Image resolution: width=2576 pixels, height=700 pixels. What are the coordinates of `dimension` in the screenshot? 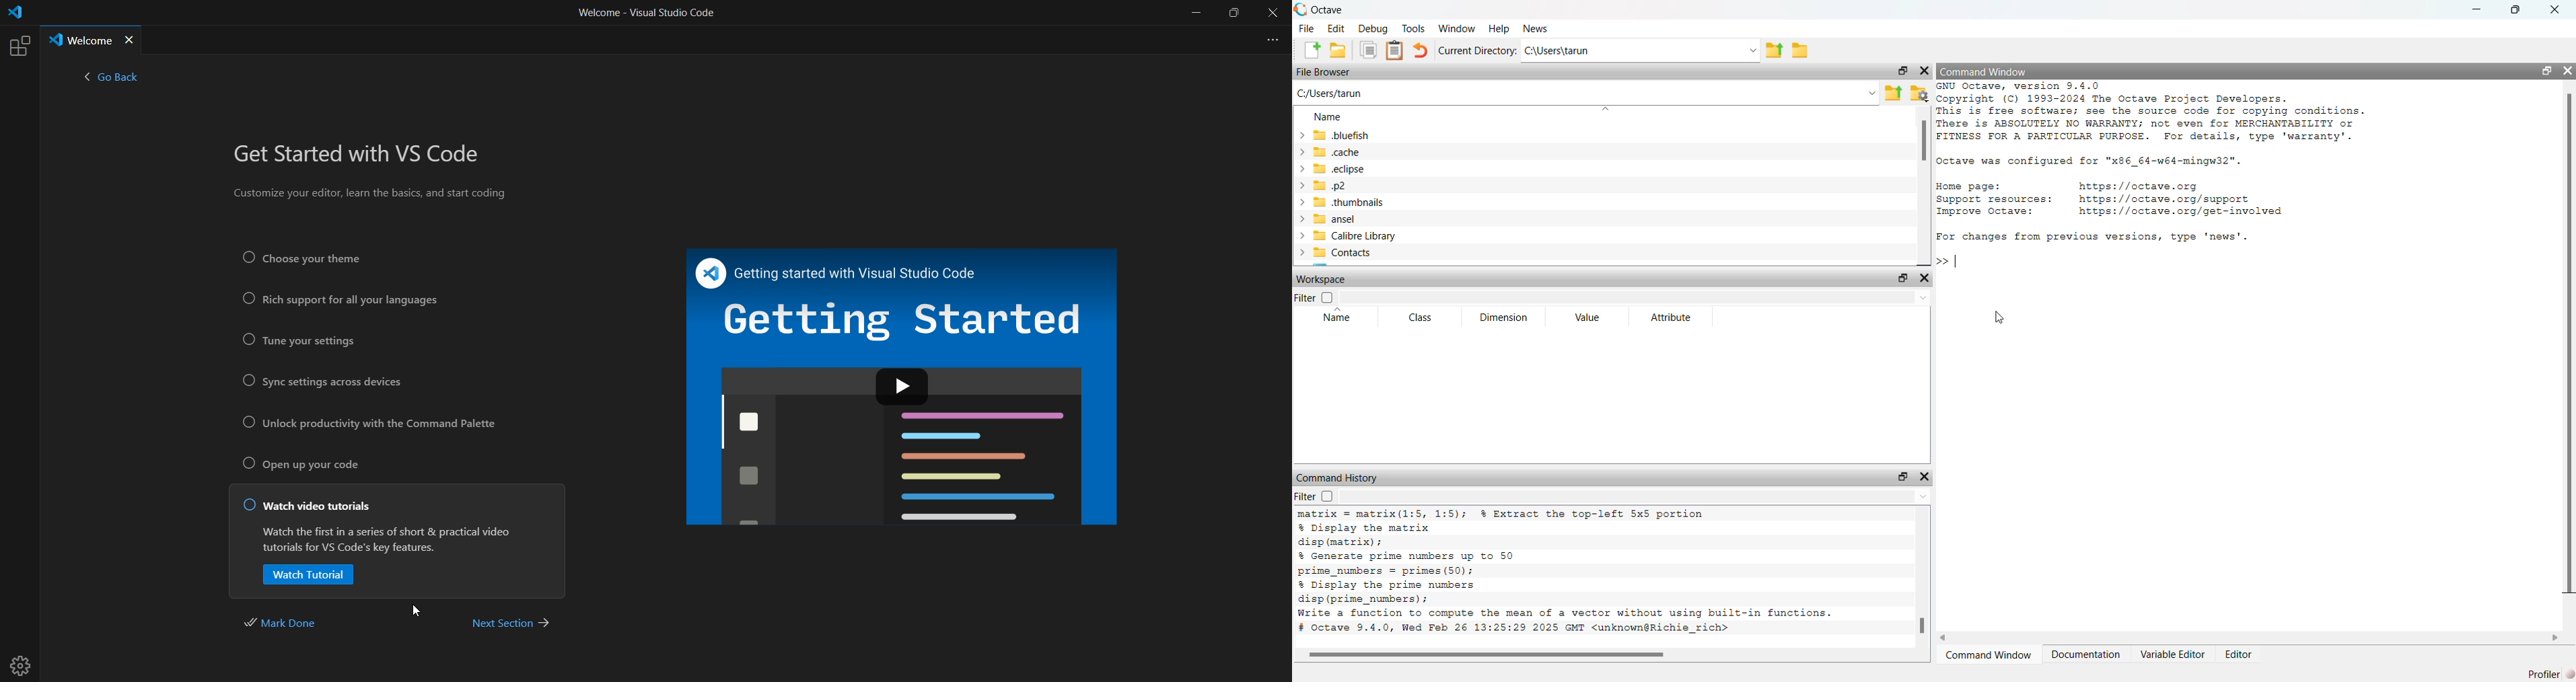 It's located at (1503, 317).